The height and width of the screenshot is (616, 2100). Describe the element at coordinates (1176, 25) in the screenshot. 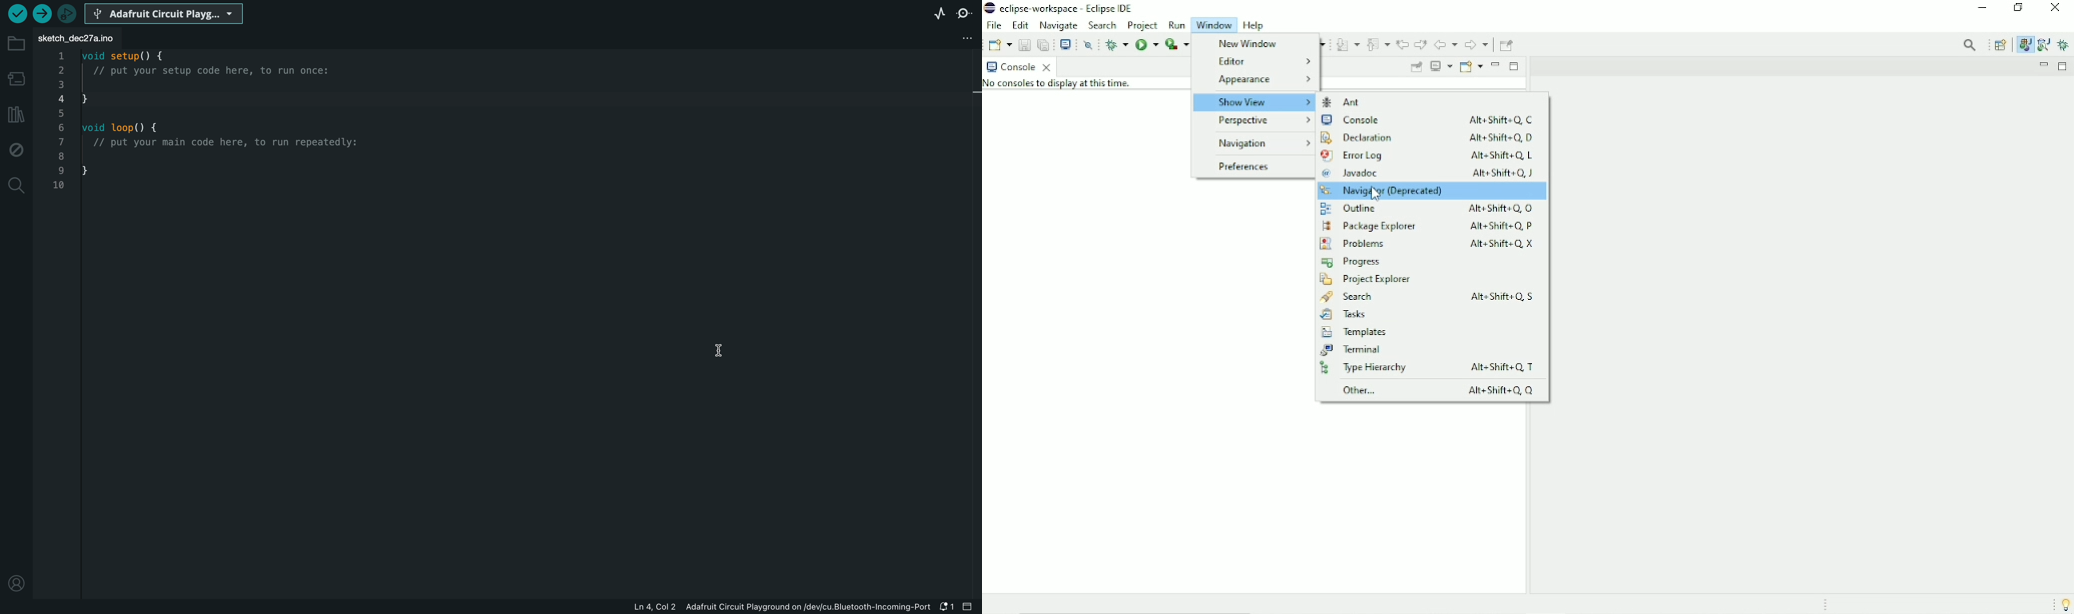

I see `Run` at that location.